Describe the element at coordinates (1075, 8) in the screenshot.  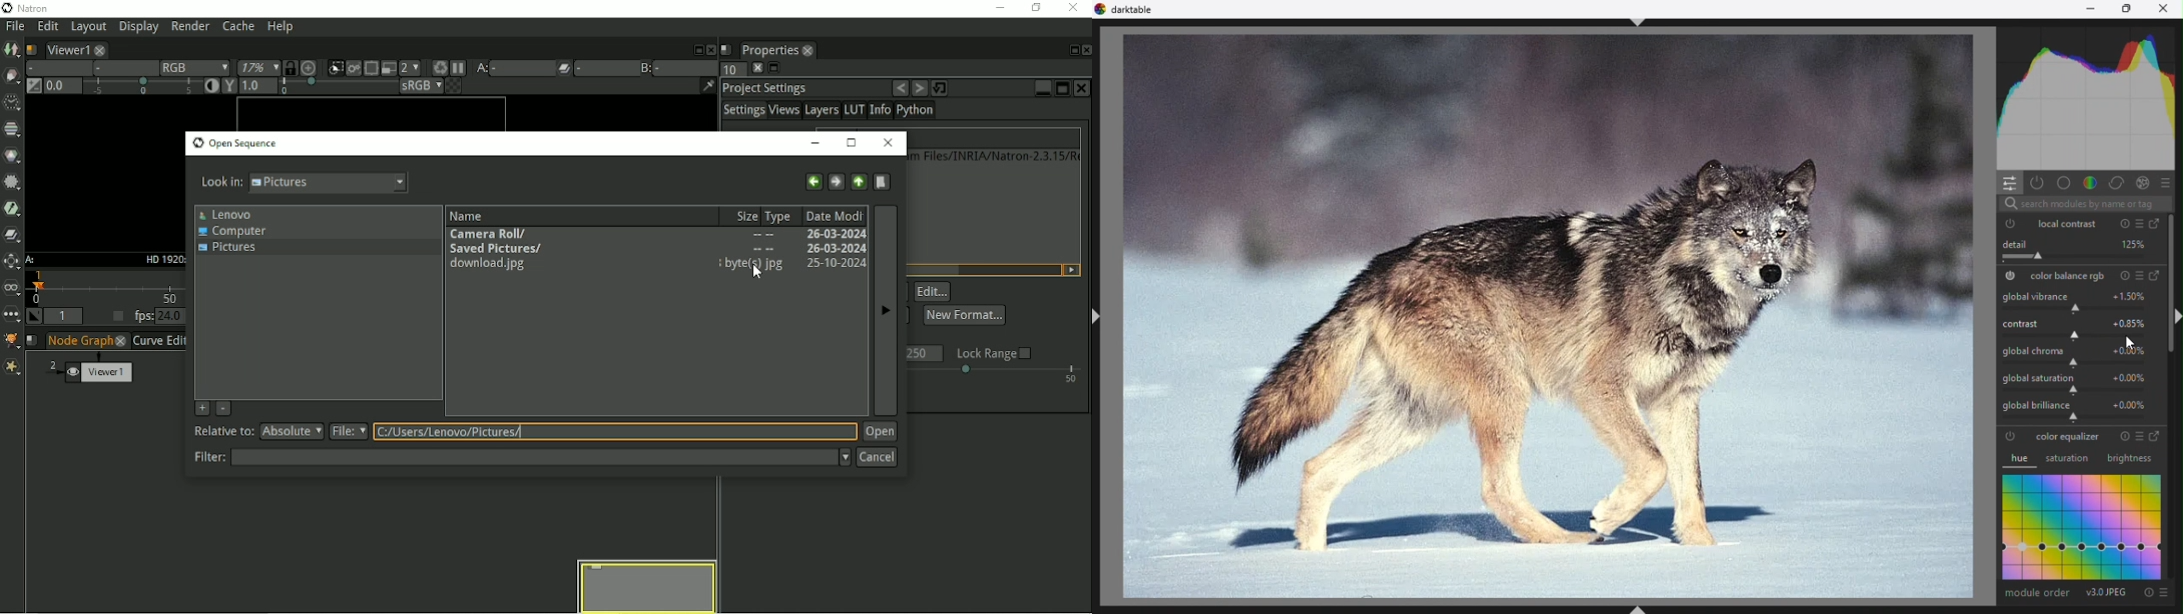
I see `Close` at that location.